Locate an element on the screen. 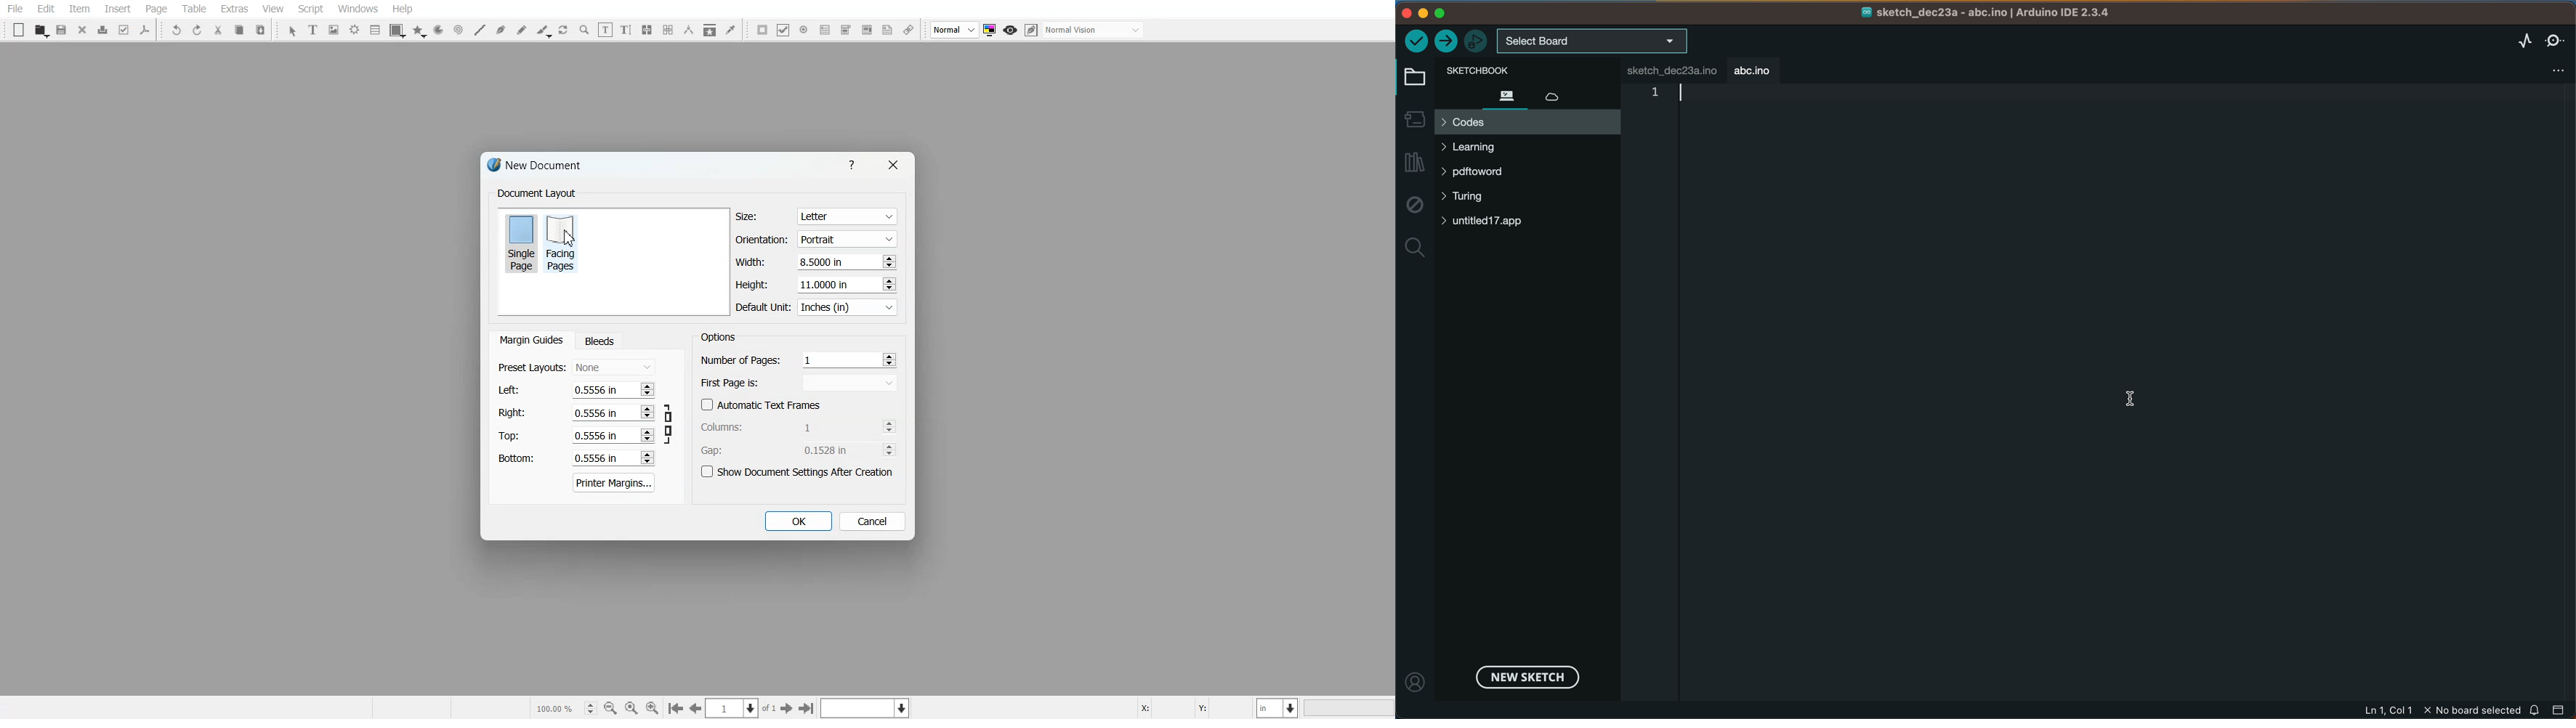  Printer Margins is located at coordinates (615, 482).